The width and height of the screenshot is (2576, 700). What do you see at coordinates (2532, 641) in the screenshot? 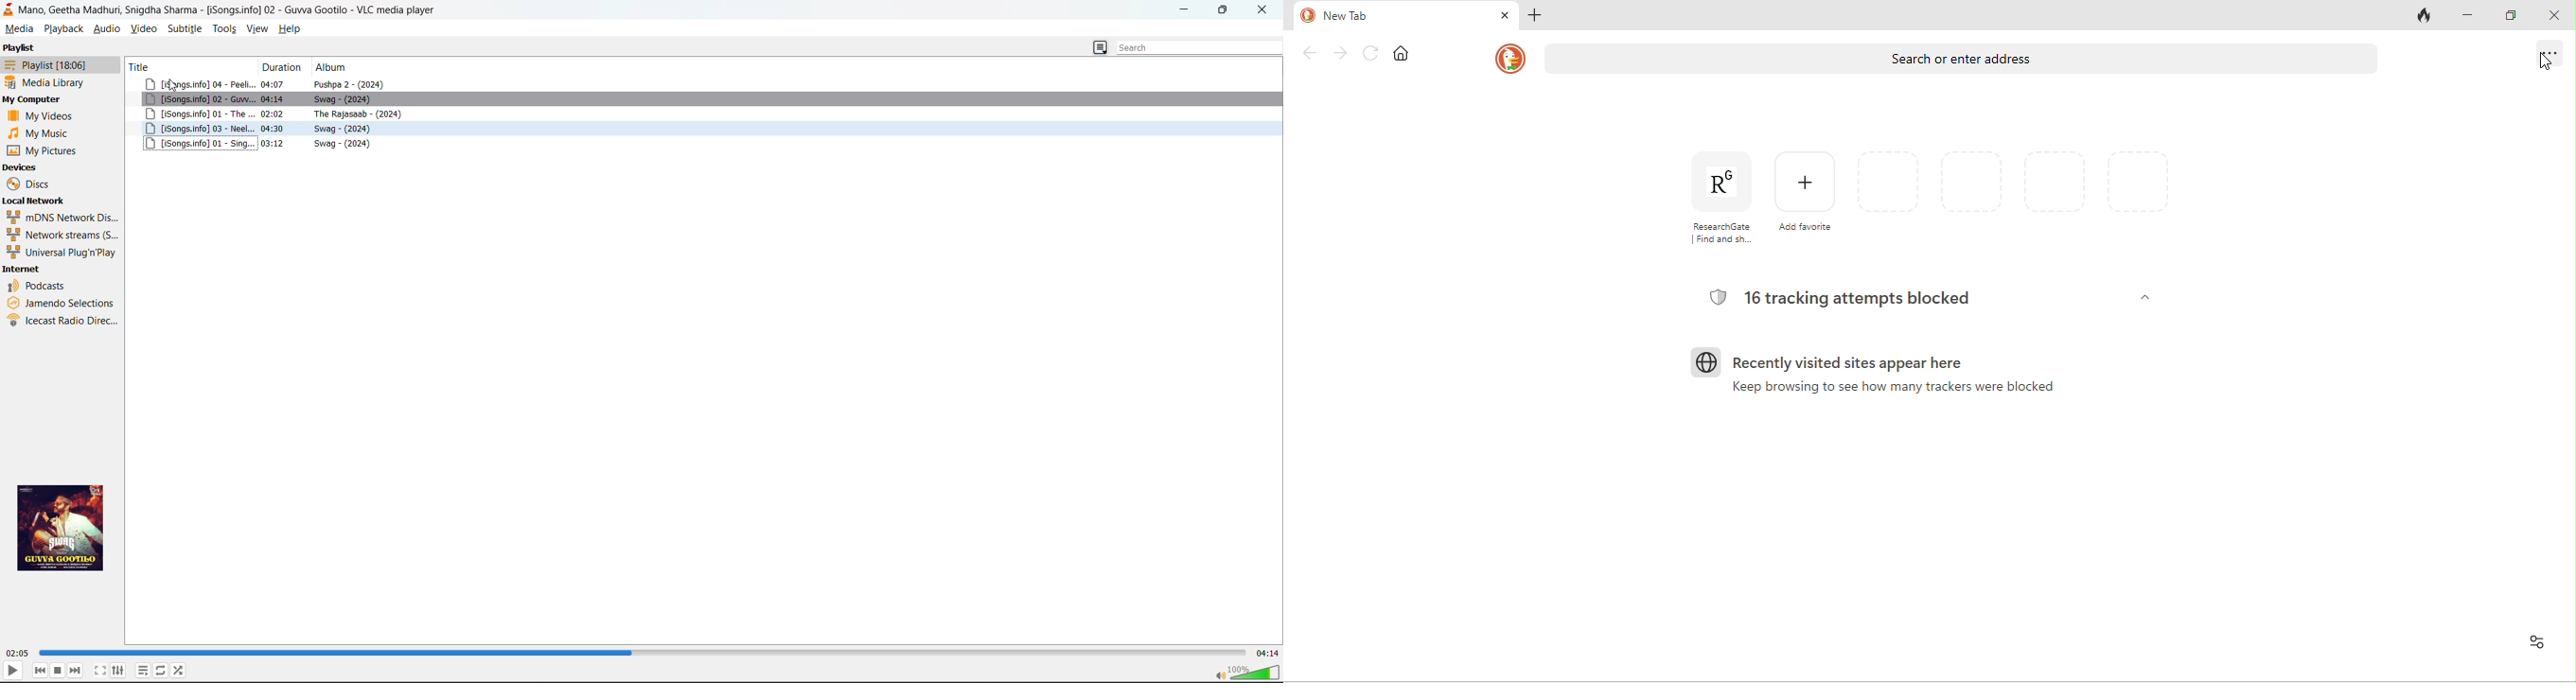
I see `options` at bounding box center [2532, 641].